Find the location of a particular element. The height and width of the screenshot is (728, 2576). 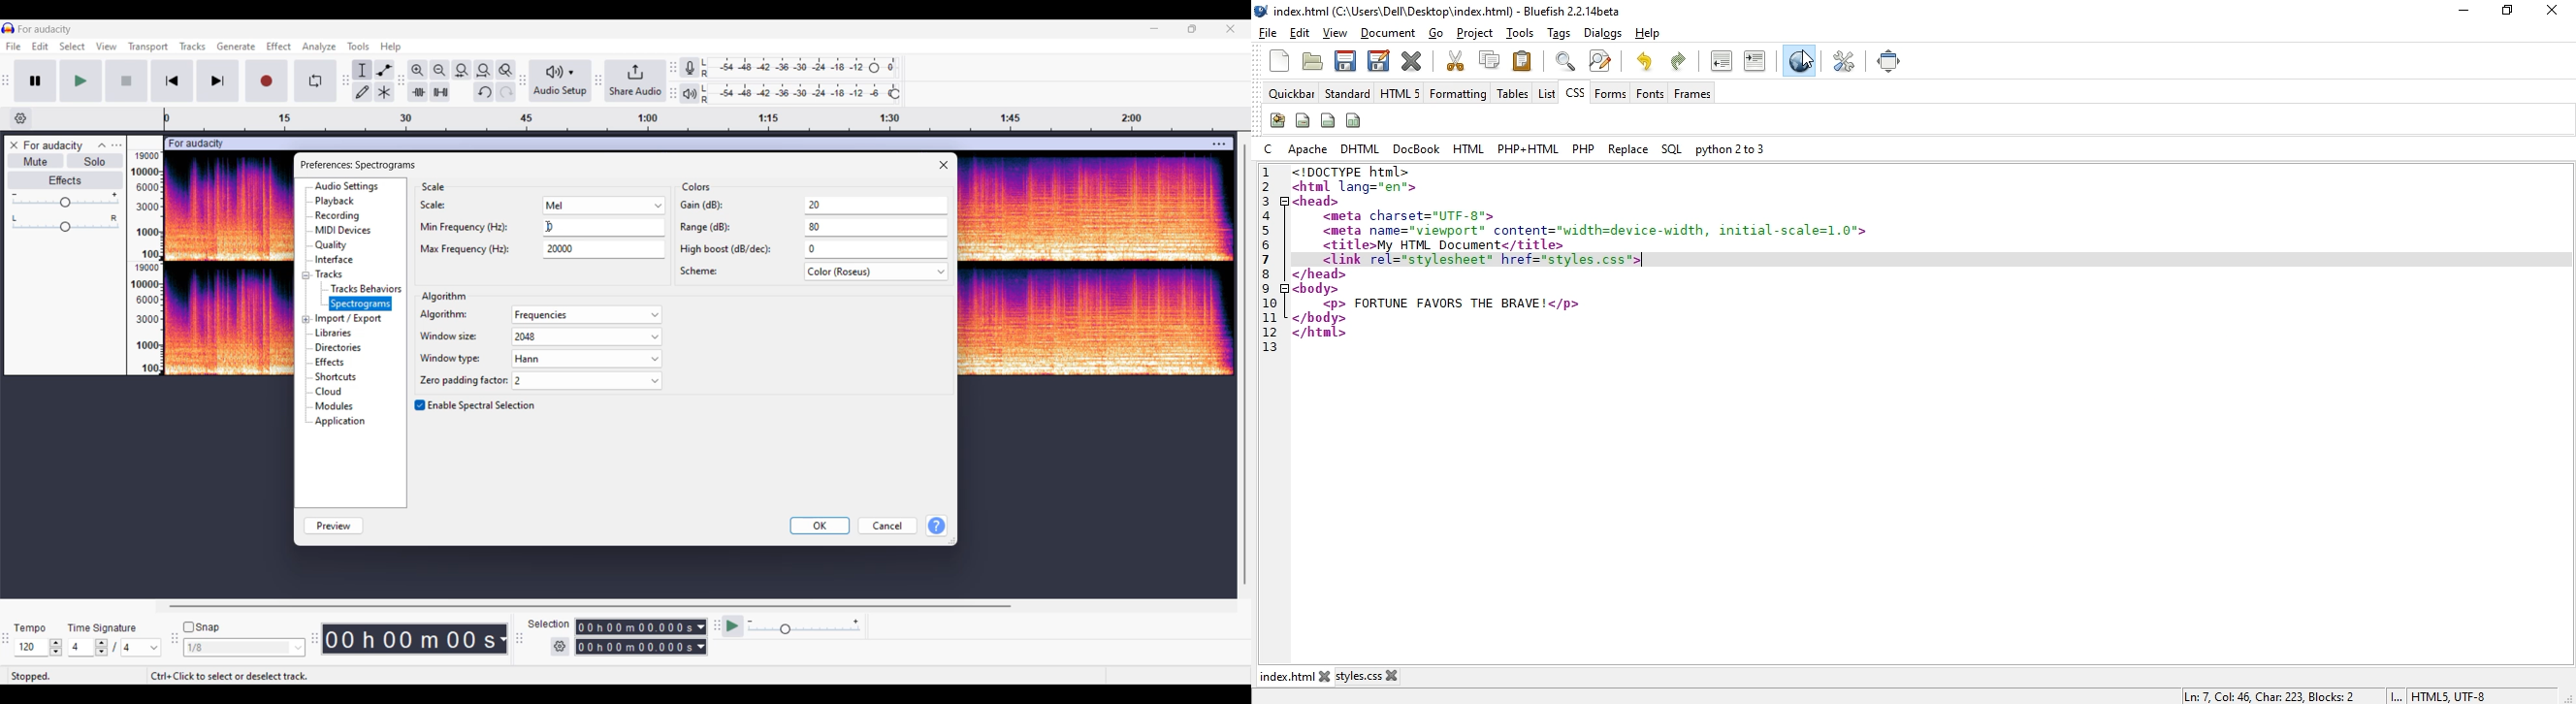

Zoom in is located at coordinates (419, 70).